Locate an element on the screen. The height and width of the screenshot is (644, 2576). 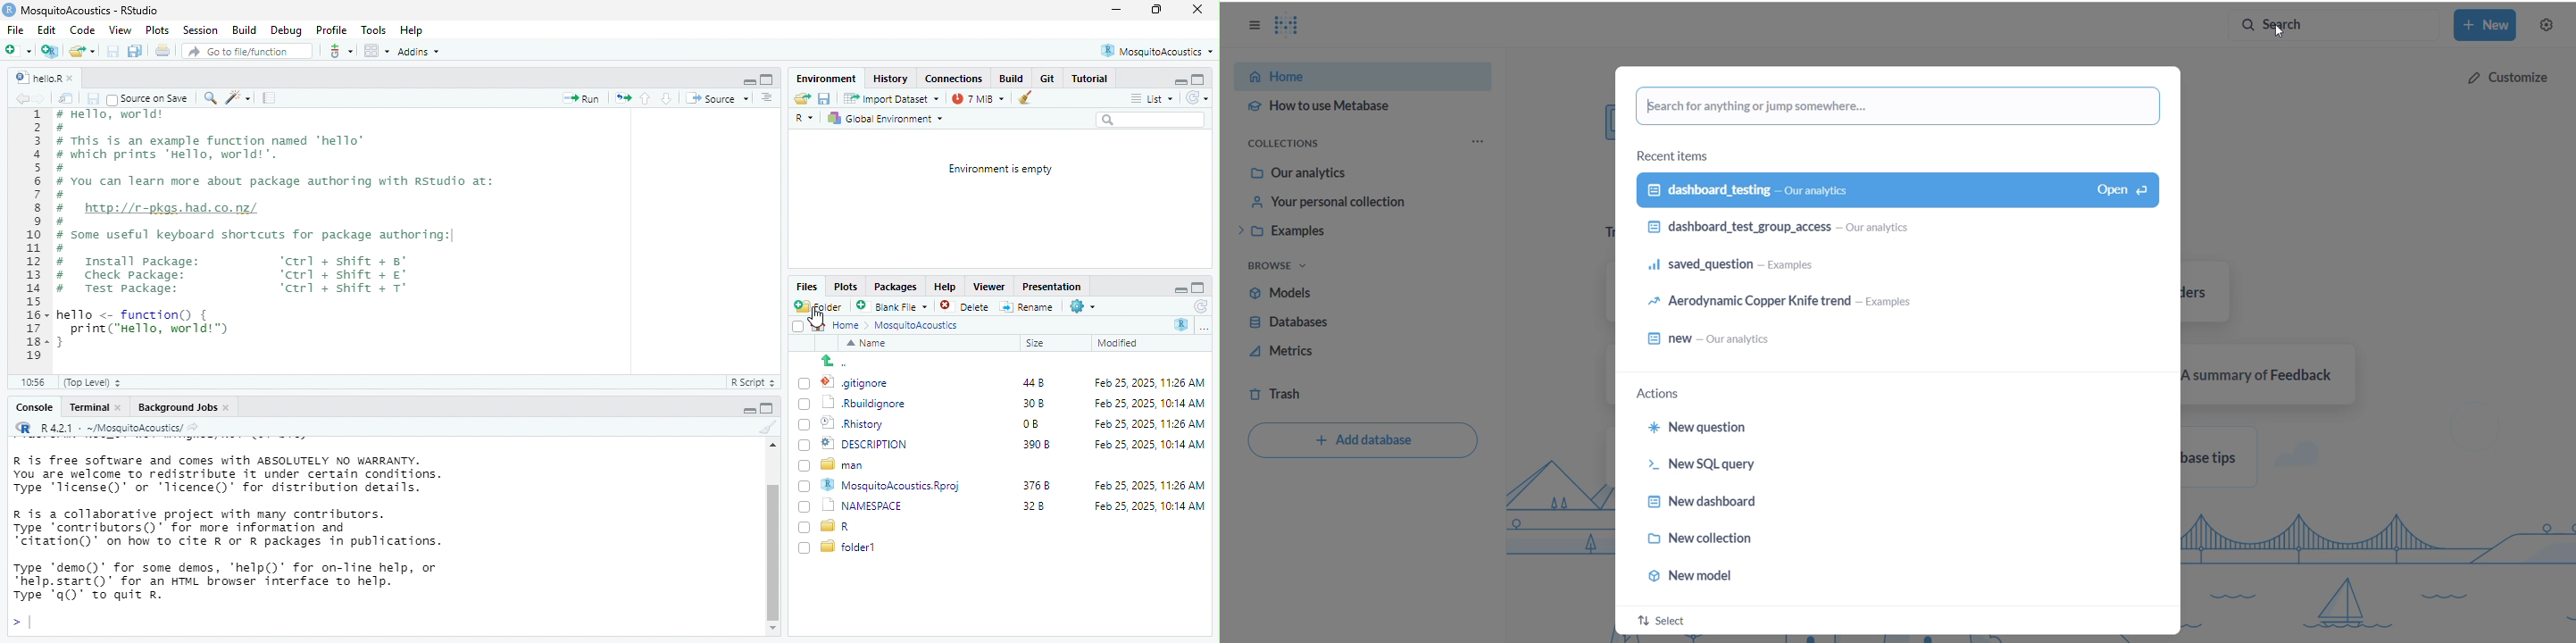
checkbox is located at coordinates (802, 548).